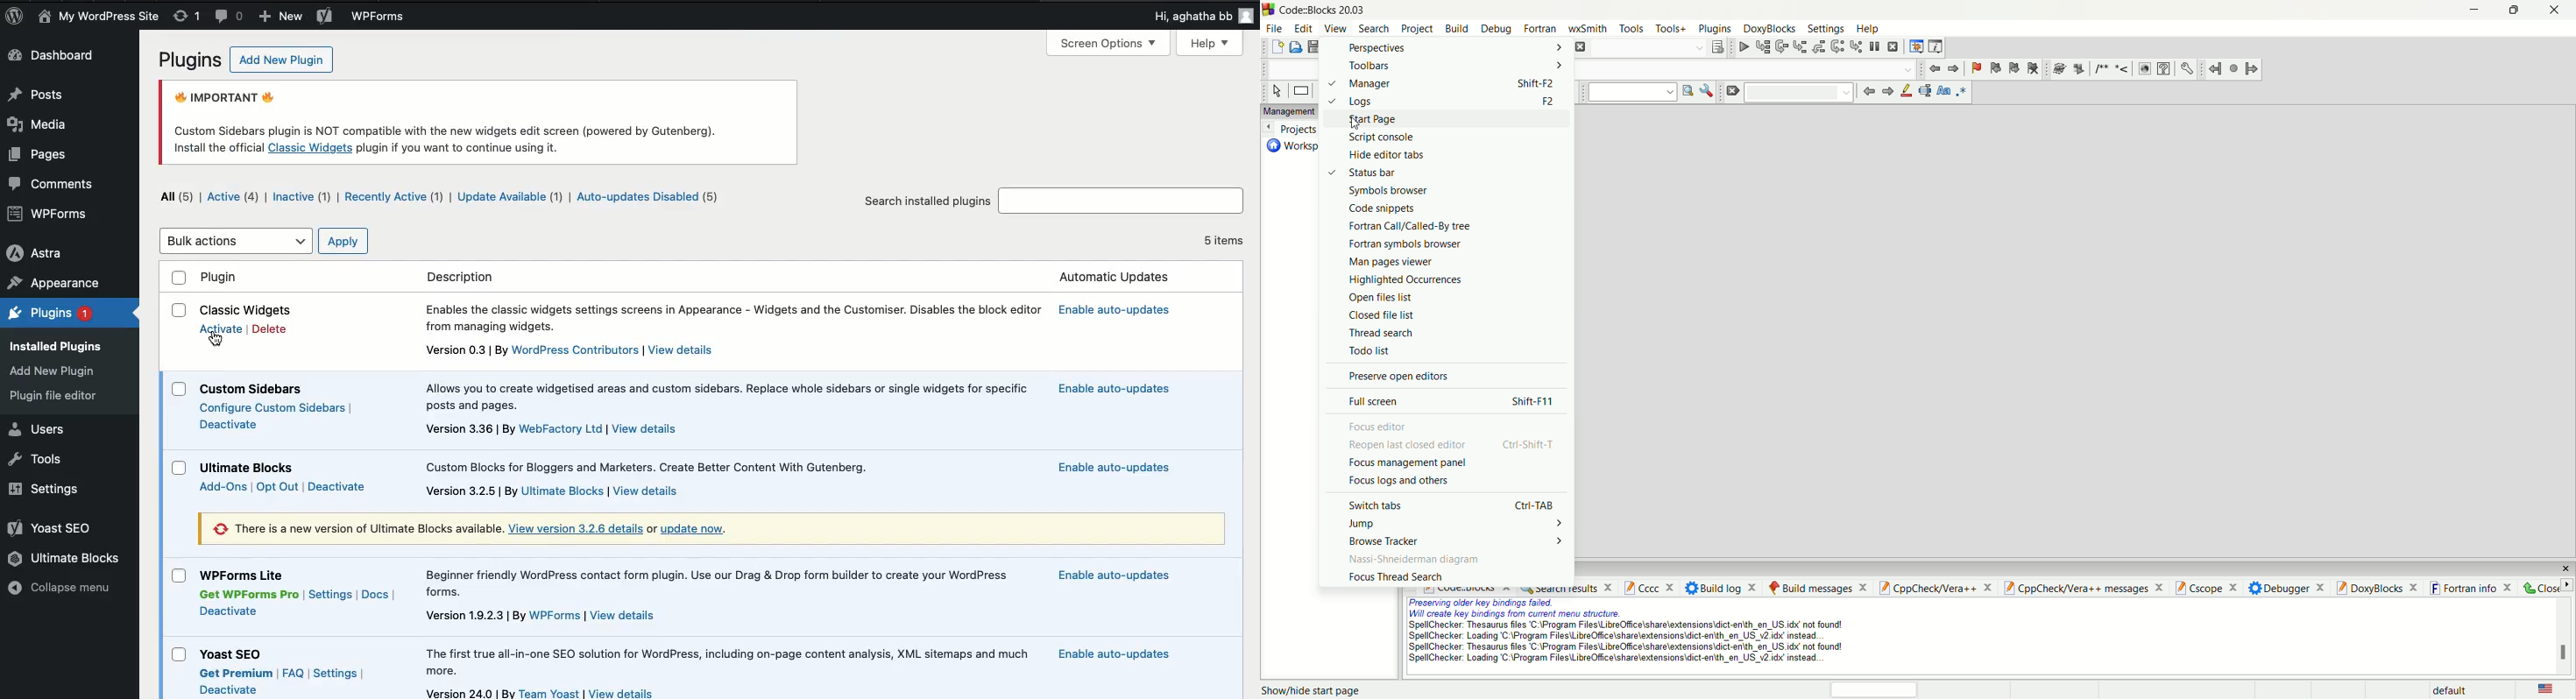 This screenshot has height=700, width=2576. I want to click on Opt-out, so click(275, 487).